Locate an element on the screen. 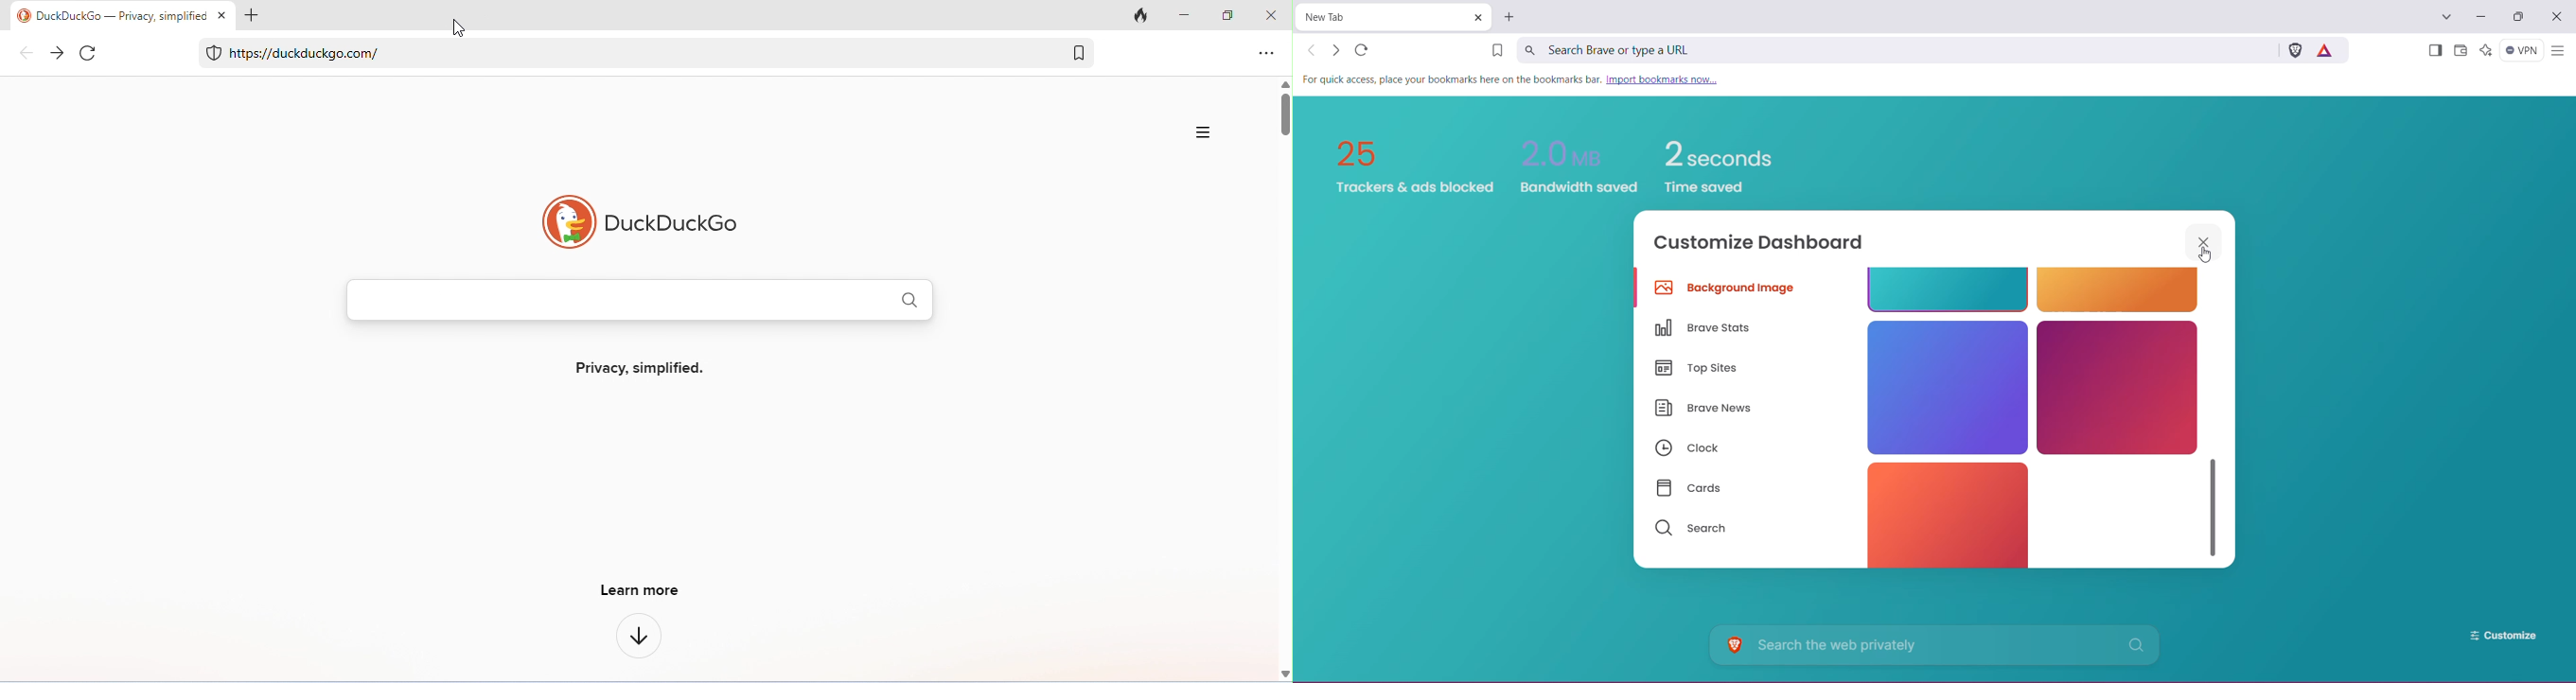 The image size is (2576, 700). Brave Wallet is located at coordinates (2461, 51).